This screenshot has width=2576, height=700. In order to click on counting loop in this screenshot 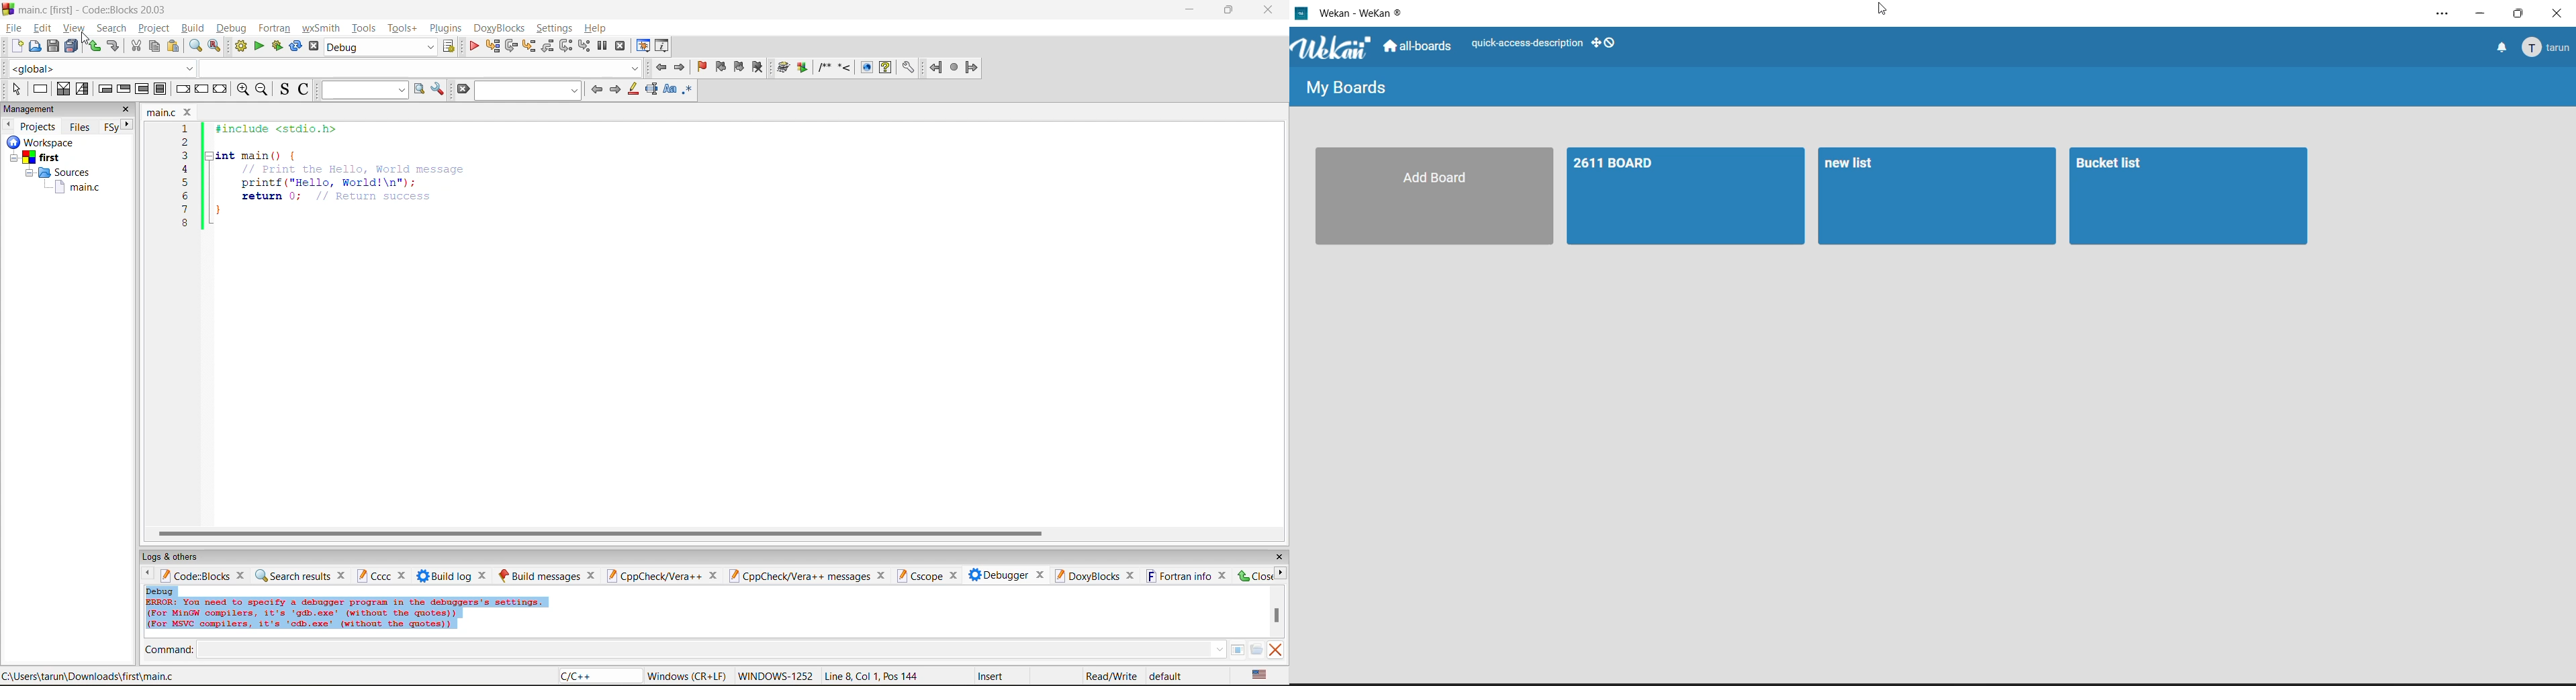, I will do `click(144, 90)`.